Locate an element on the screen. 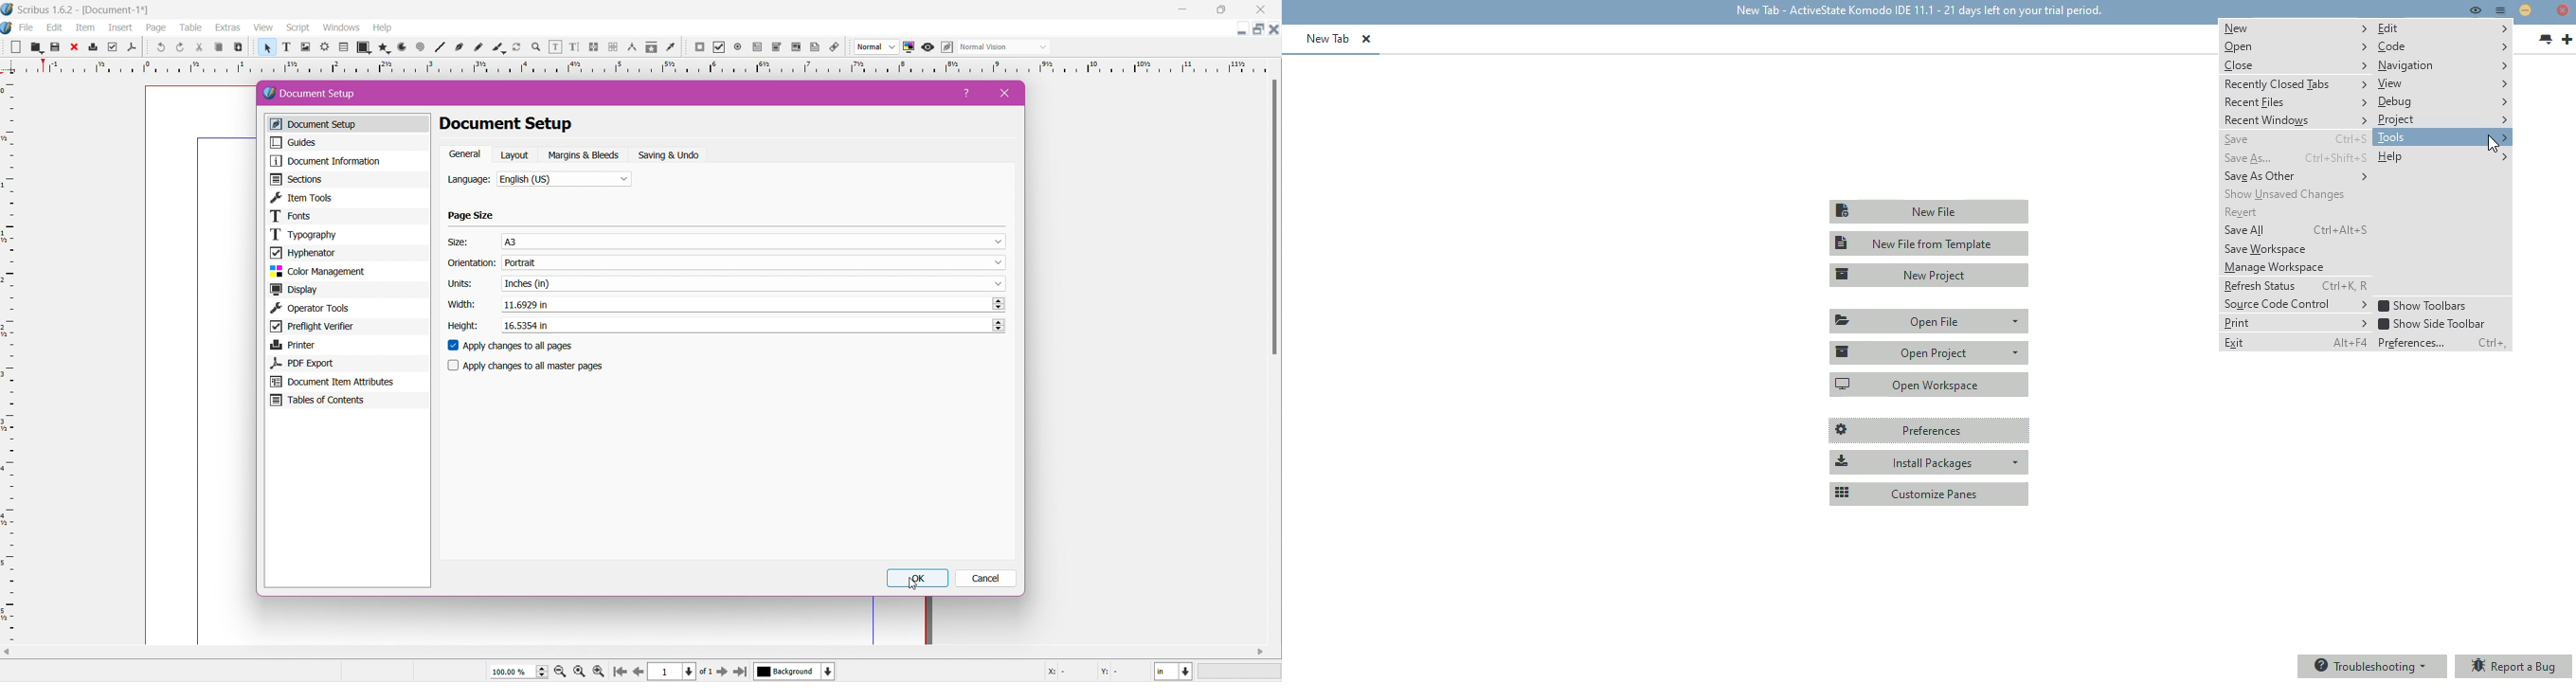  select is located at coordinates (265, 49).